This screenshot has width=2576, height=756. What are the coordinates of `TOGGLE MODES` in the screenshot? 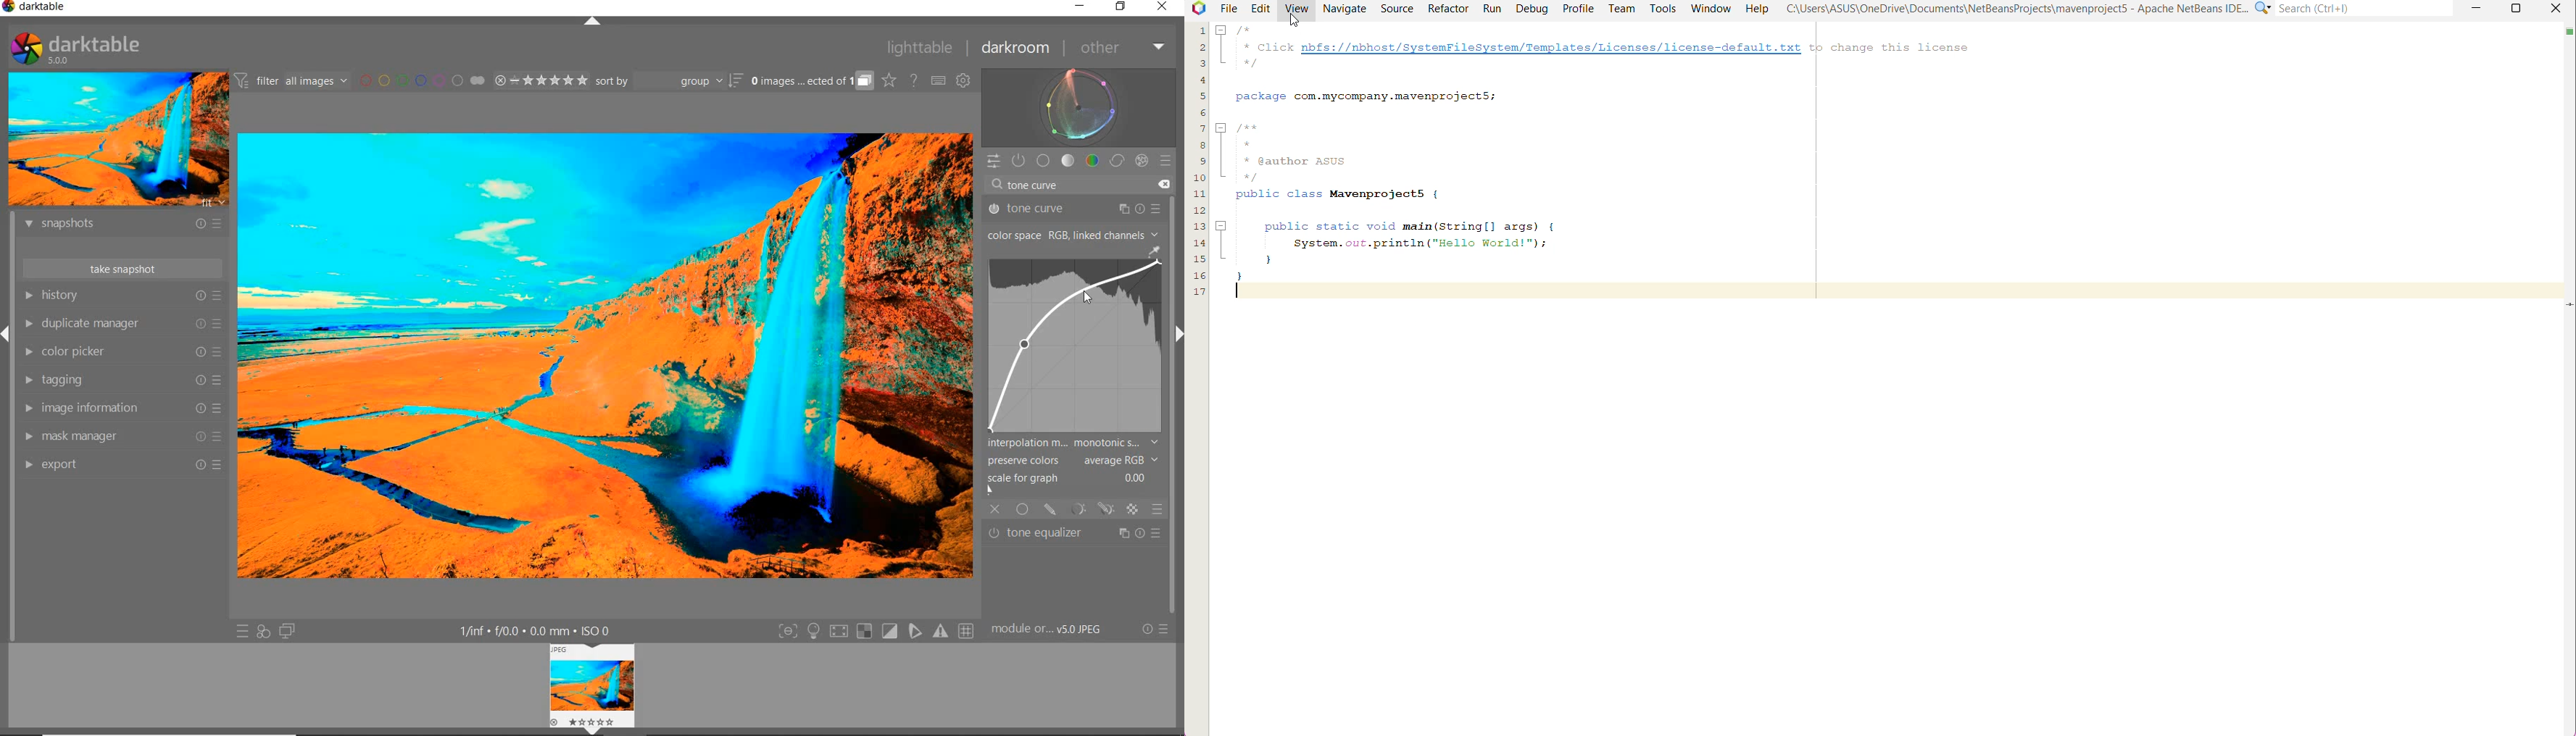 It's located at (875, 632).